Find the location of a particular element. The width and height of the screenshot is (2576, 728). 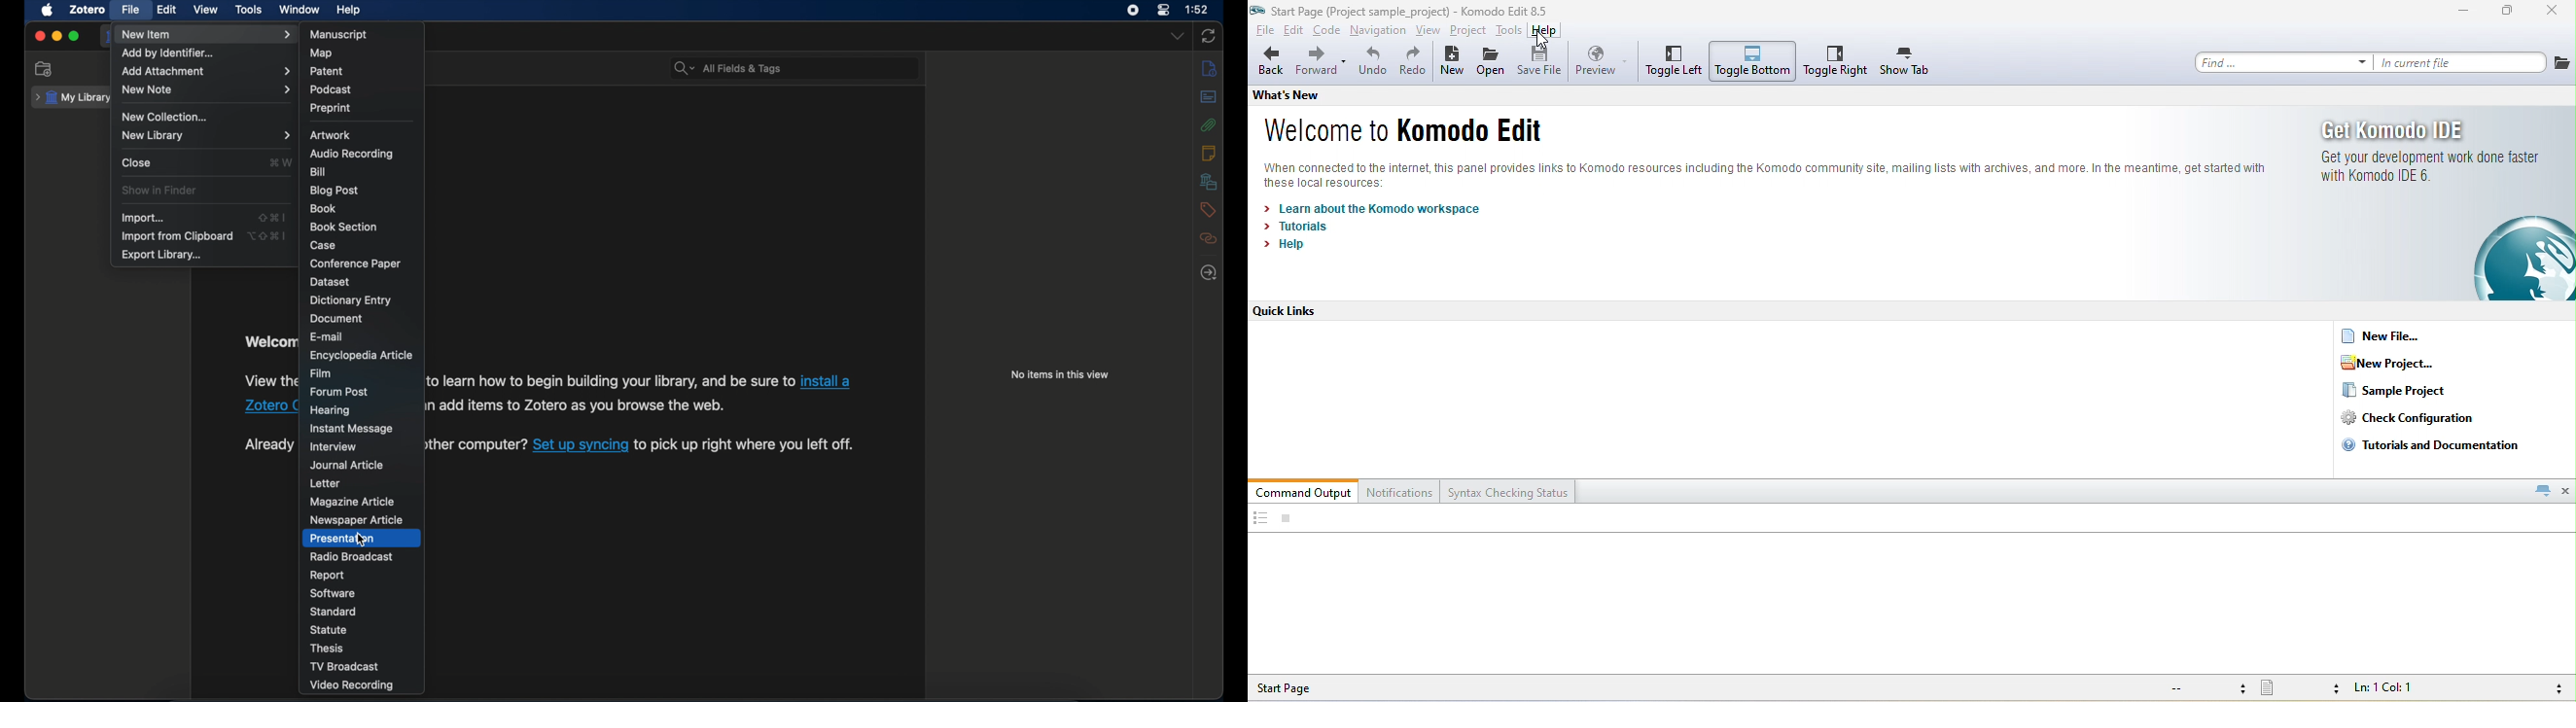

book is located at coordinates (323, 208).